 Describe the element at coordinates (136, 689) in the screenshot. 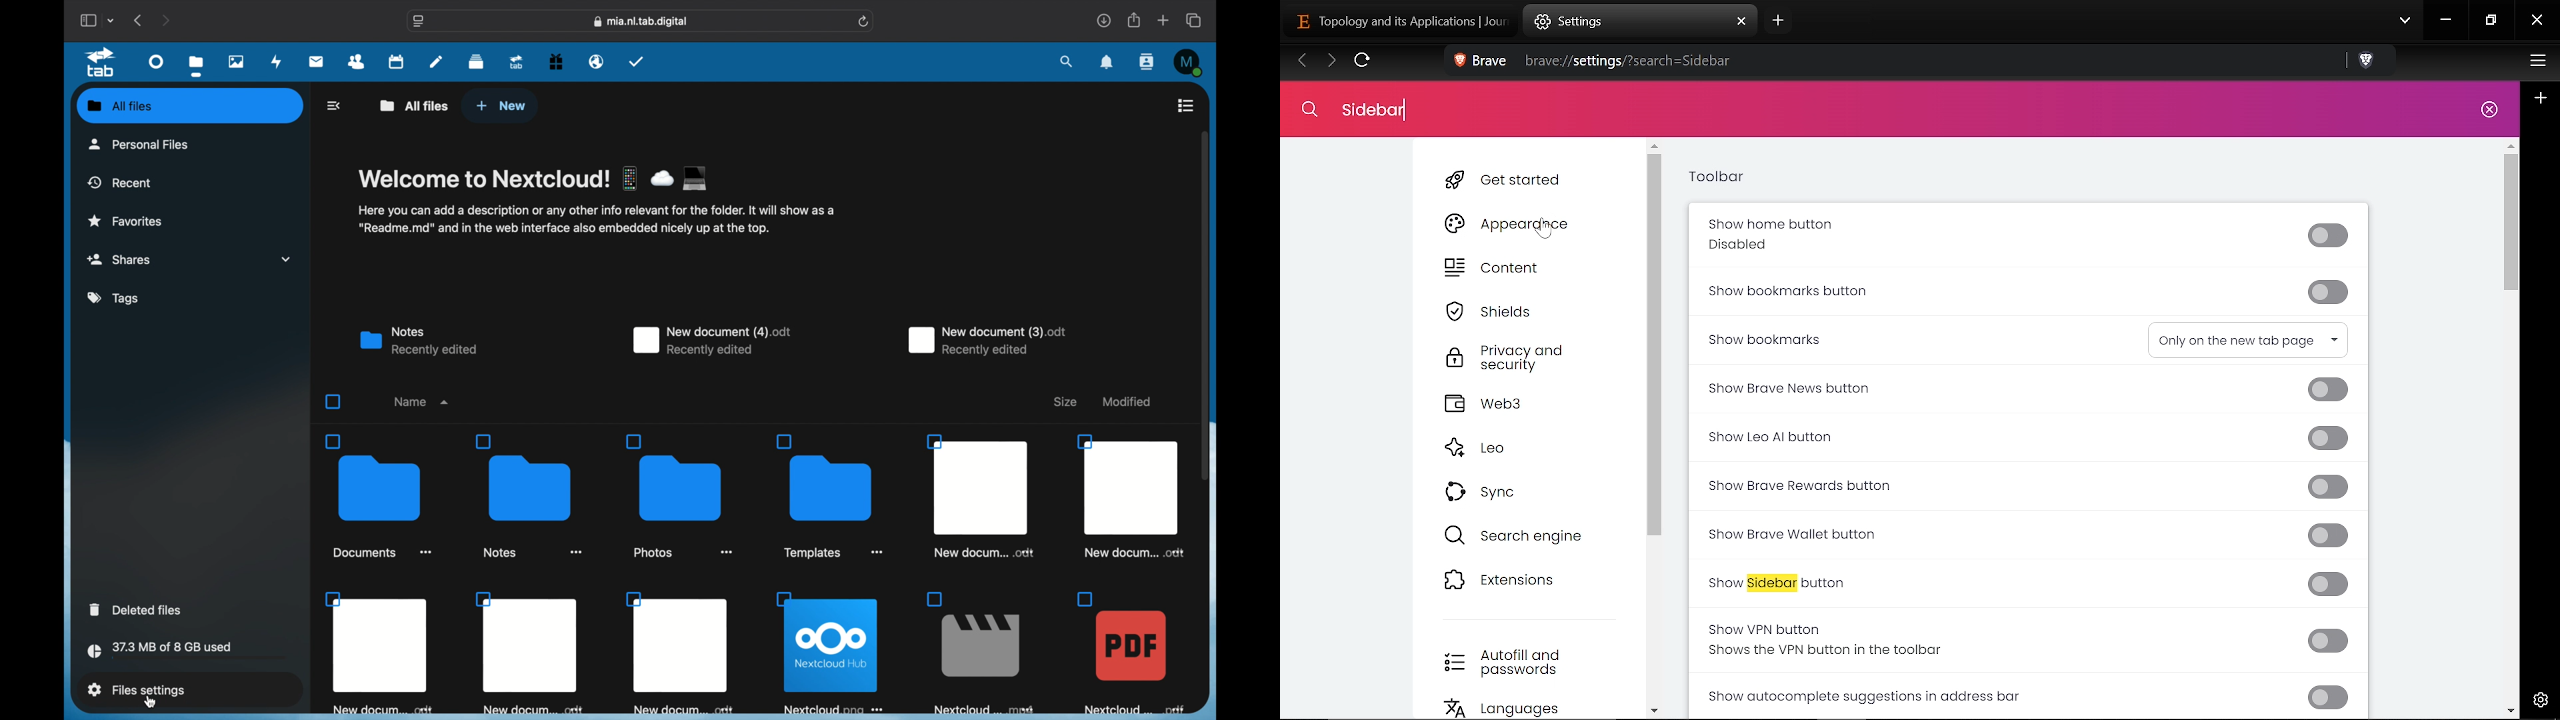

I see `files settings` at that location.